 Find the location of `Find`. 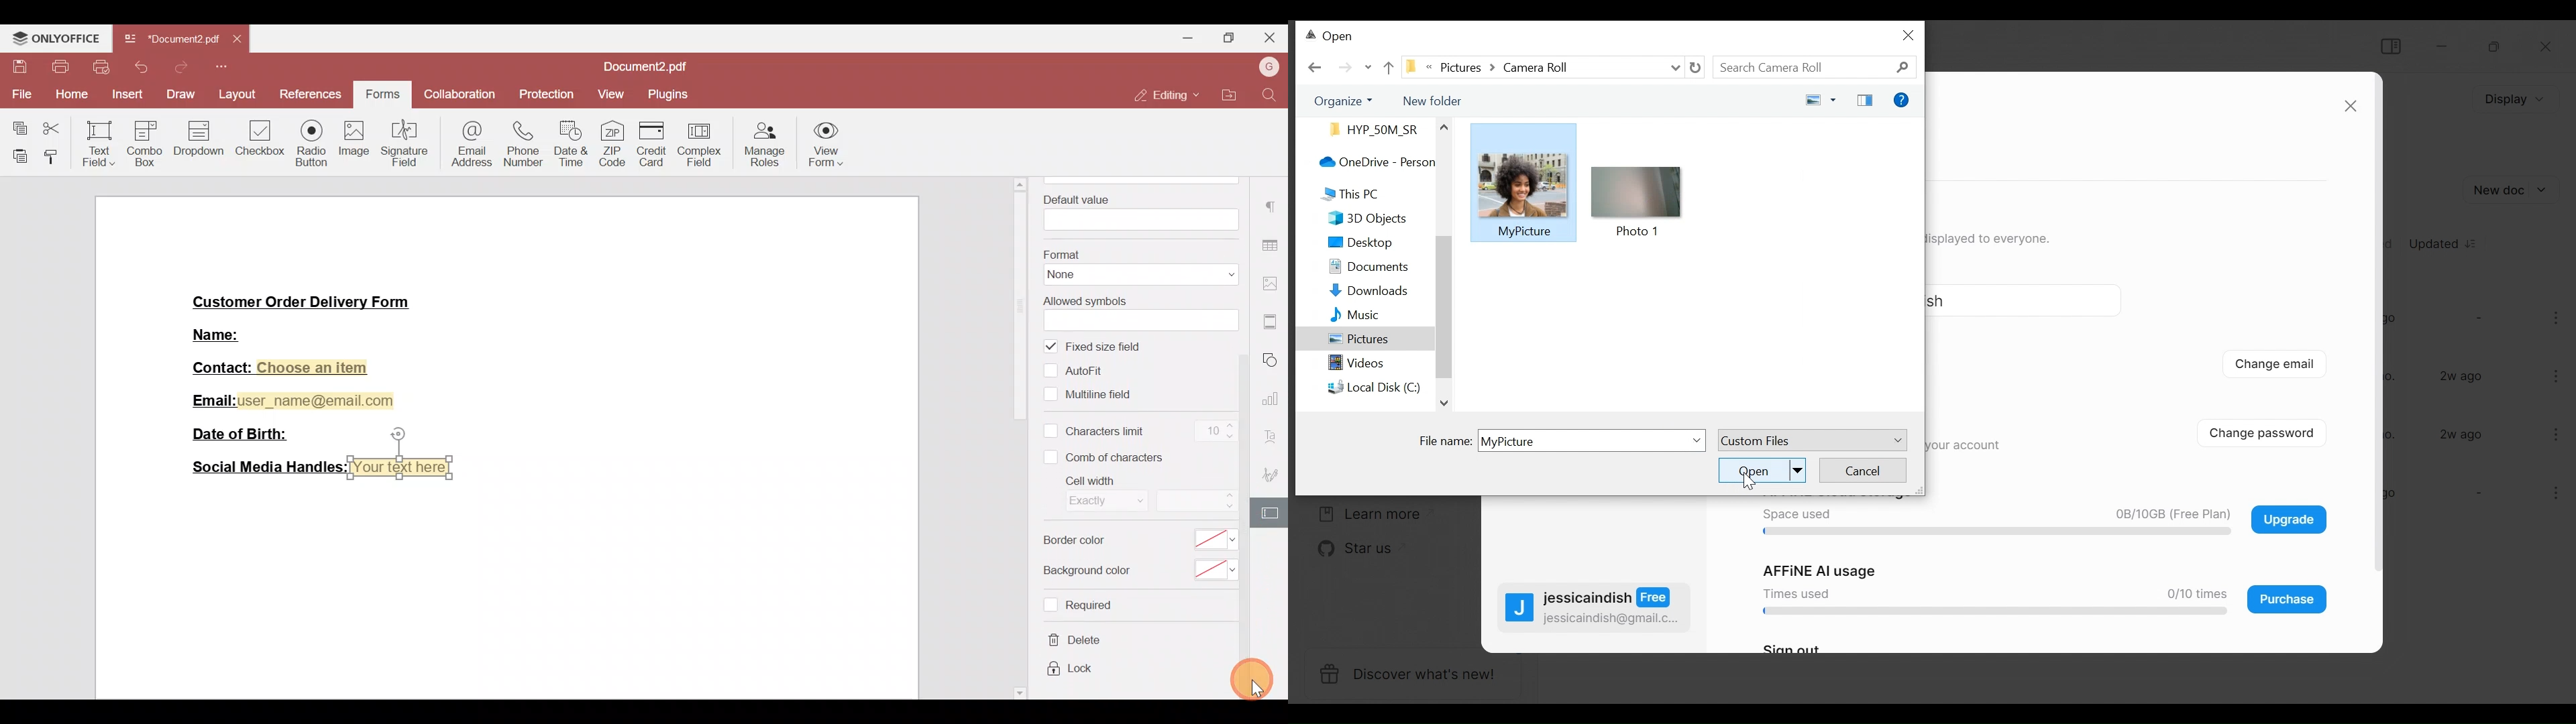

Find is located at coordinates (1271, 96).